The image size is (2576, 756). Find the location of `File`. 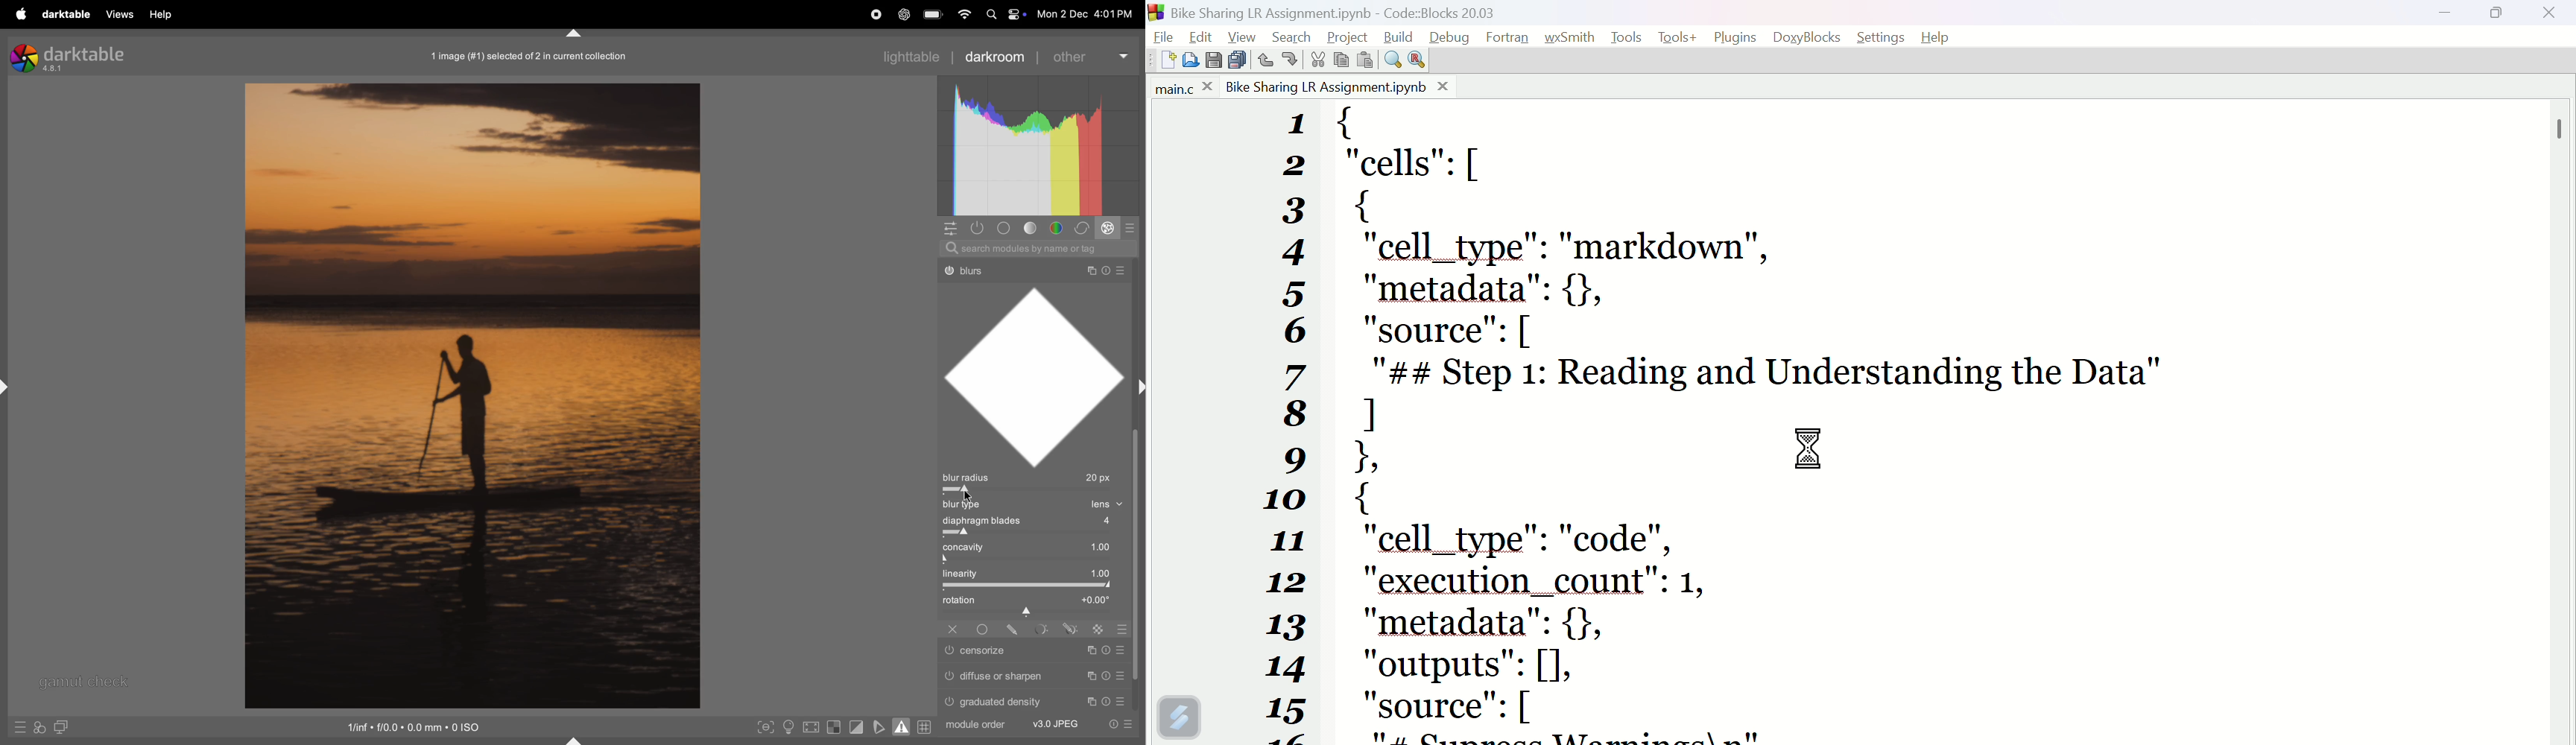

File is located at coordinates (1162, 37).